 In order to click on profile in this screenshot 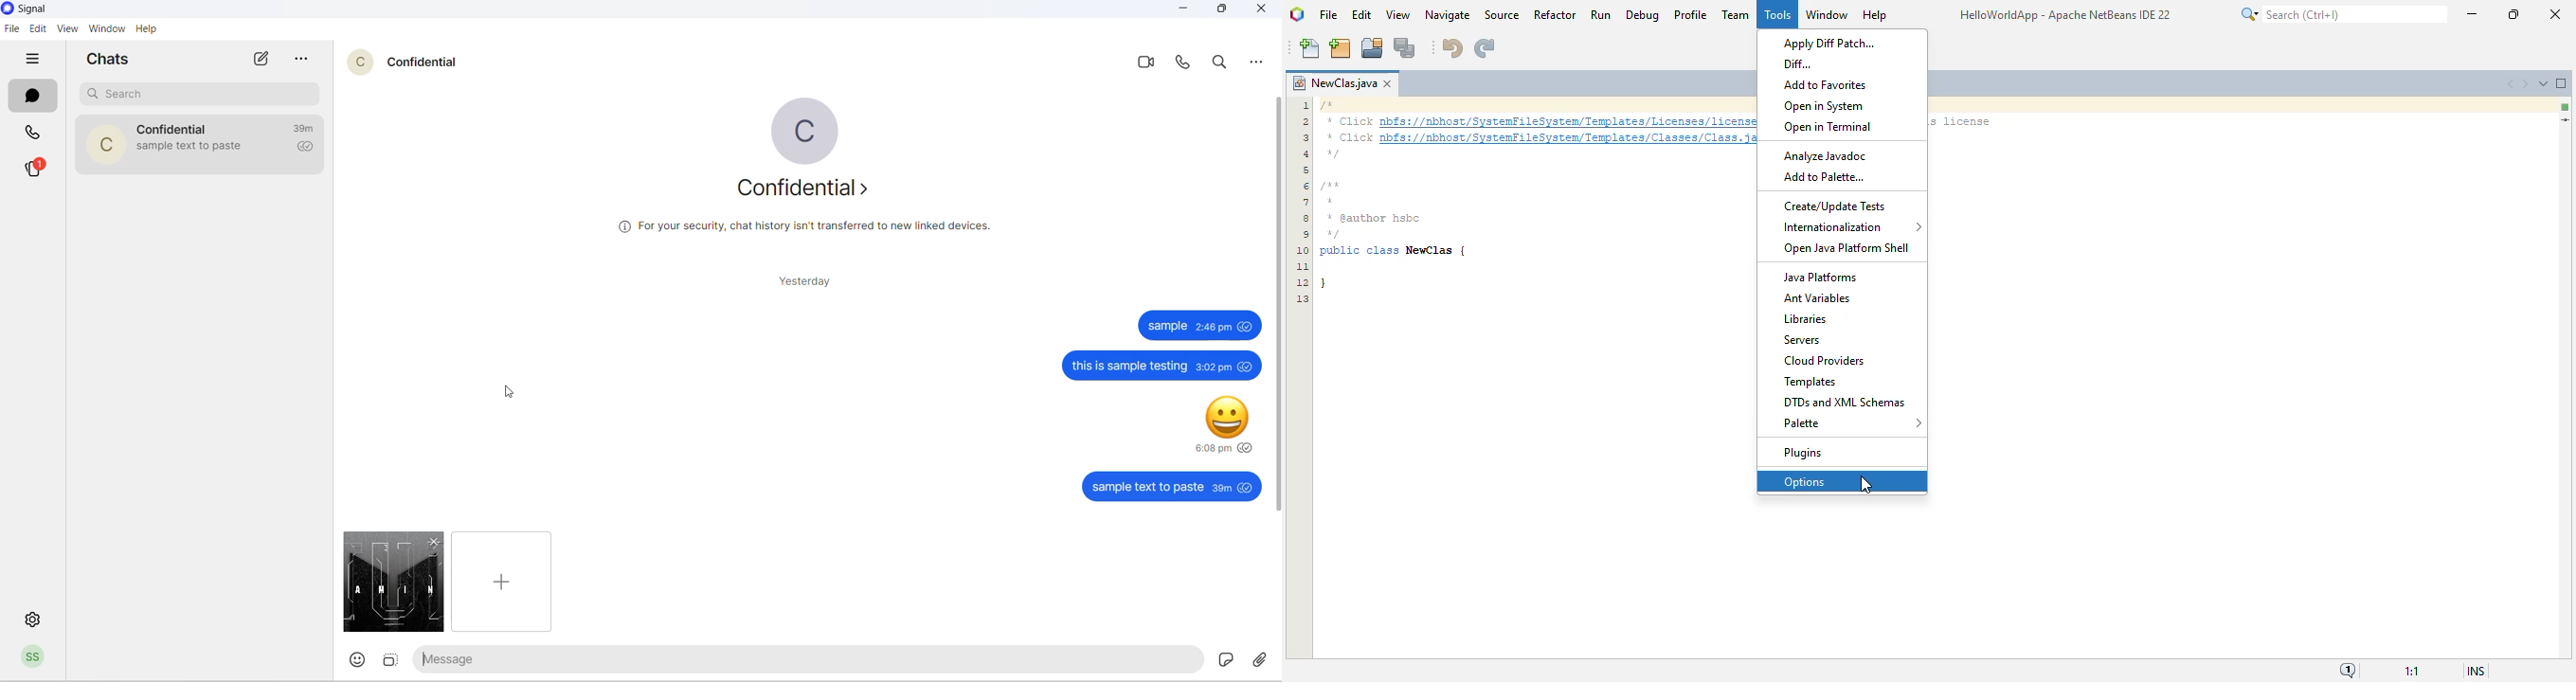, I will do `click(34, 659)`.